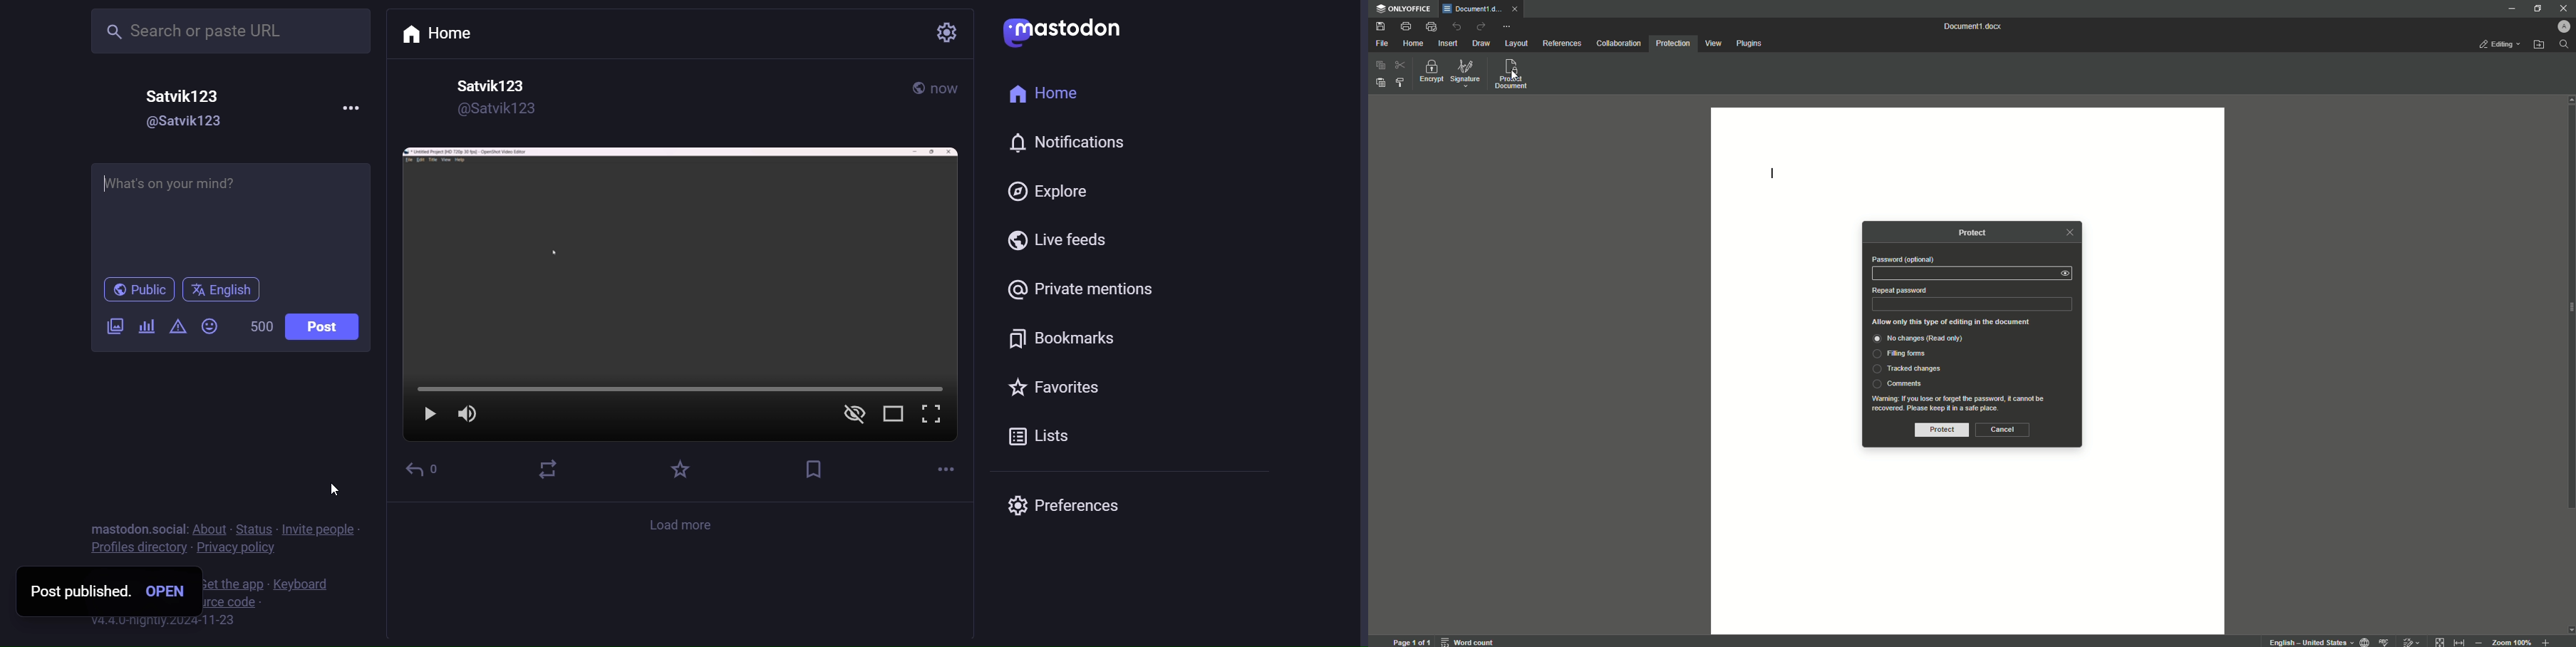  I want to click on @Satvik123, so click(193, 122).